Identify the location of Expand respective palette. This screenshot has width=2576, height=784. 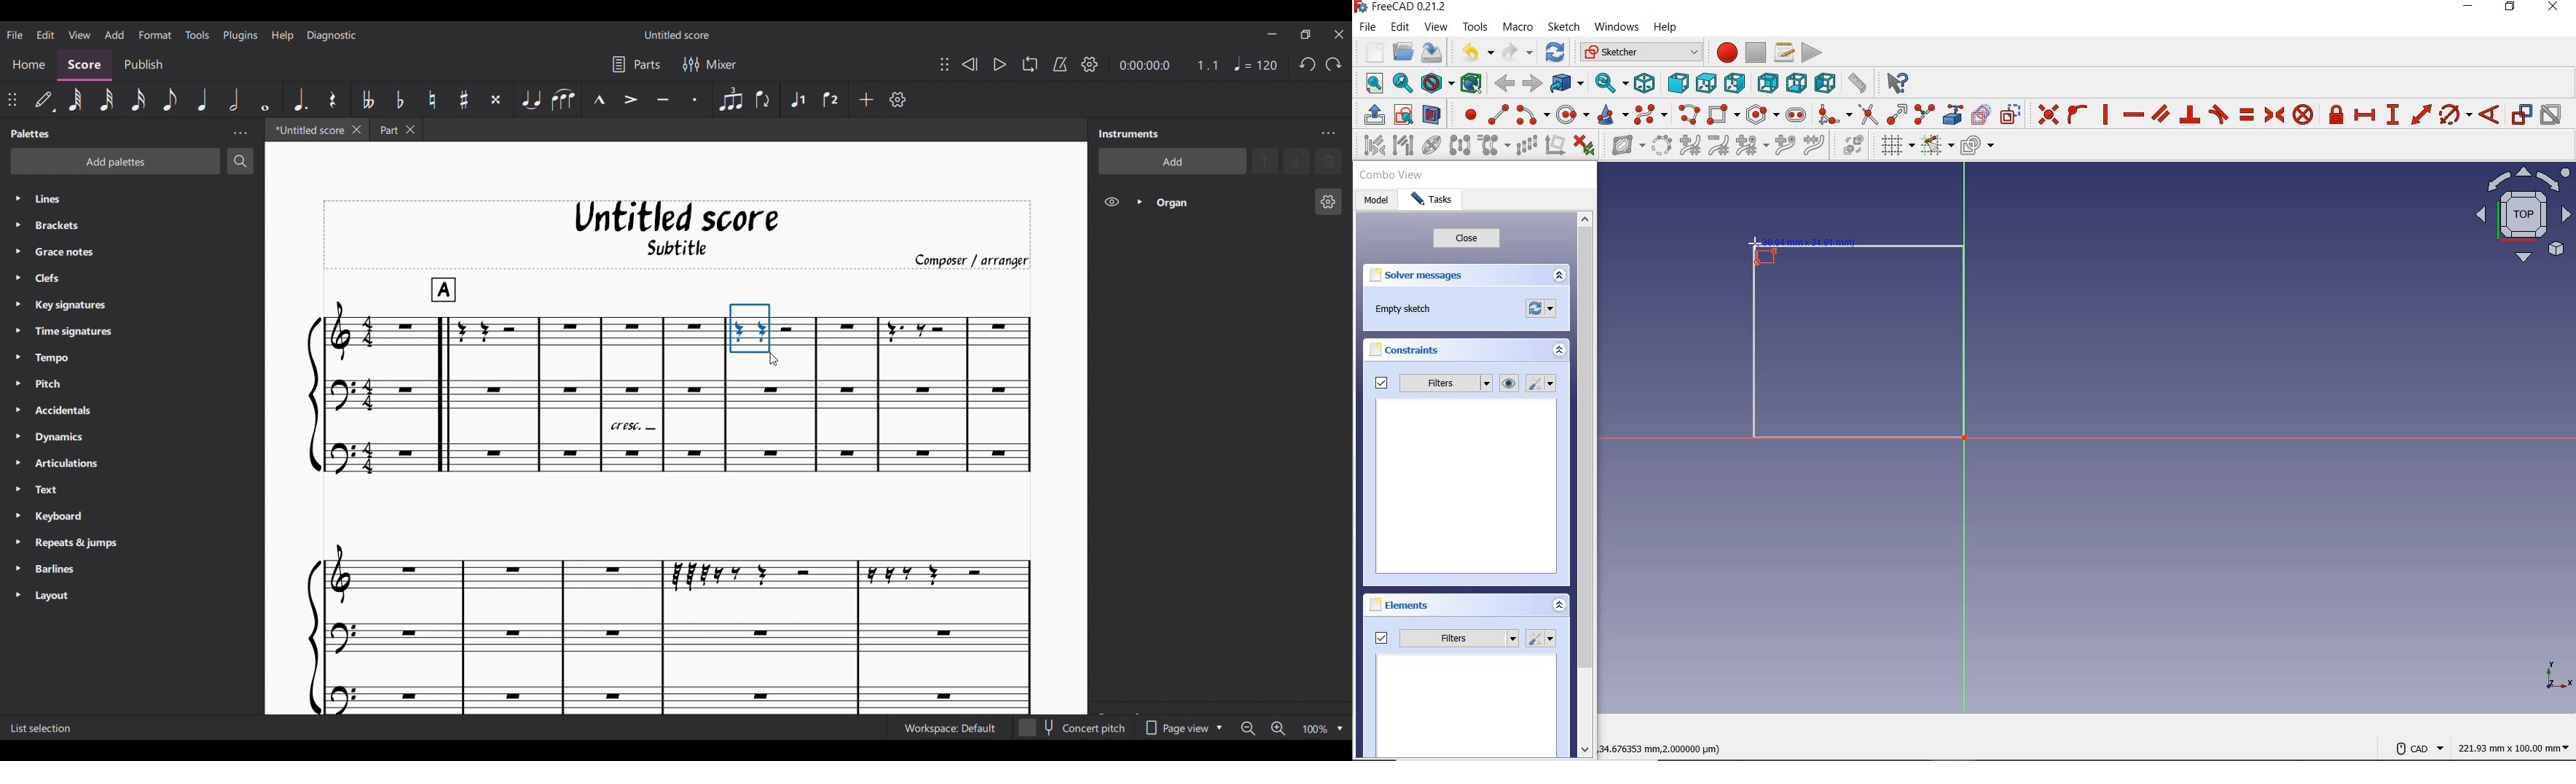
(18, 397).